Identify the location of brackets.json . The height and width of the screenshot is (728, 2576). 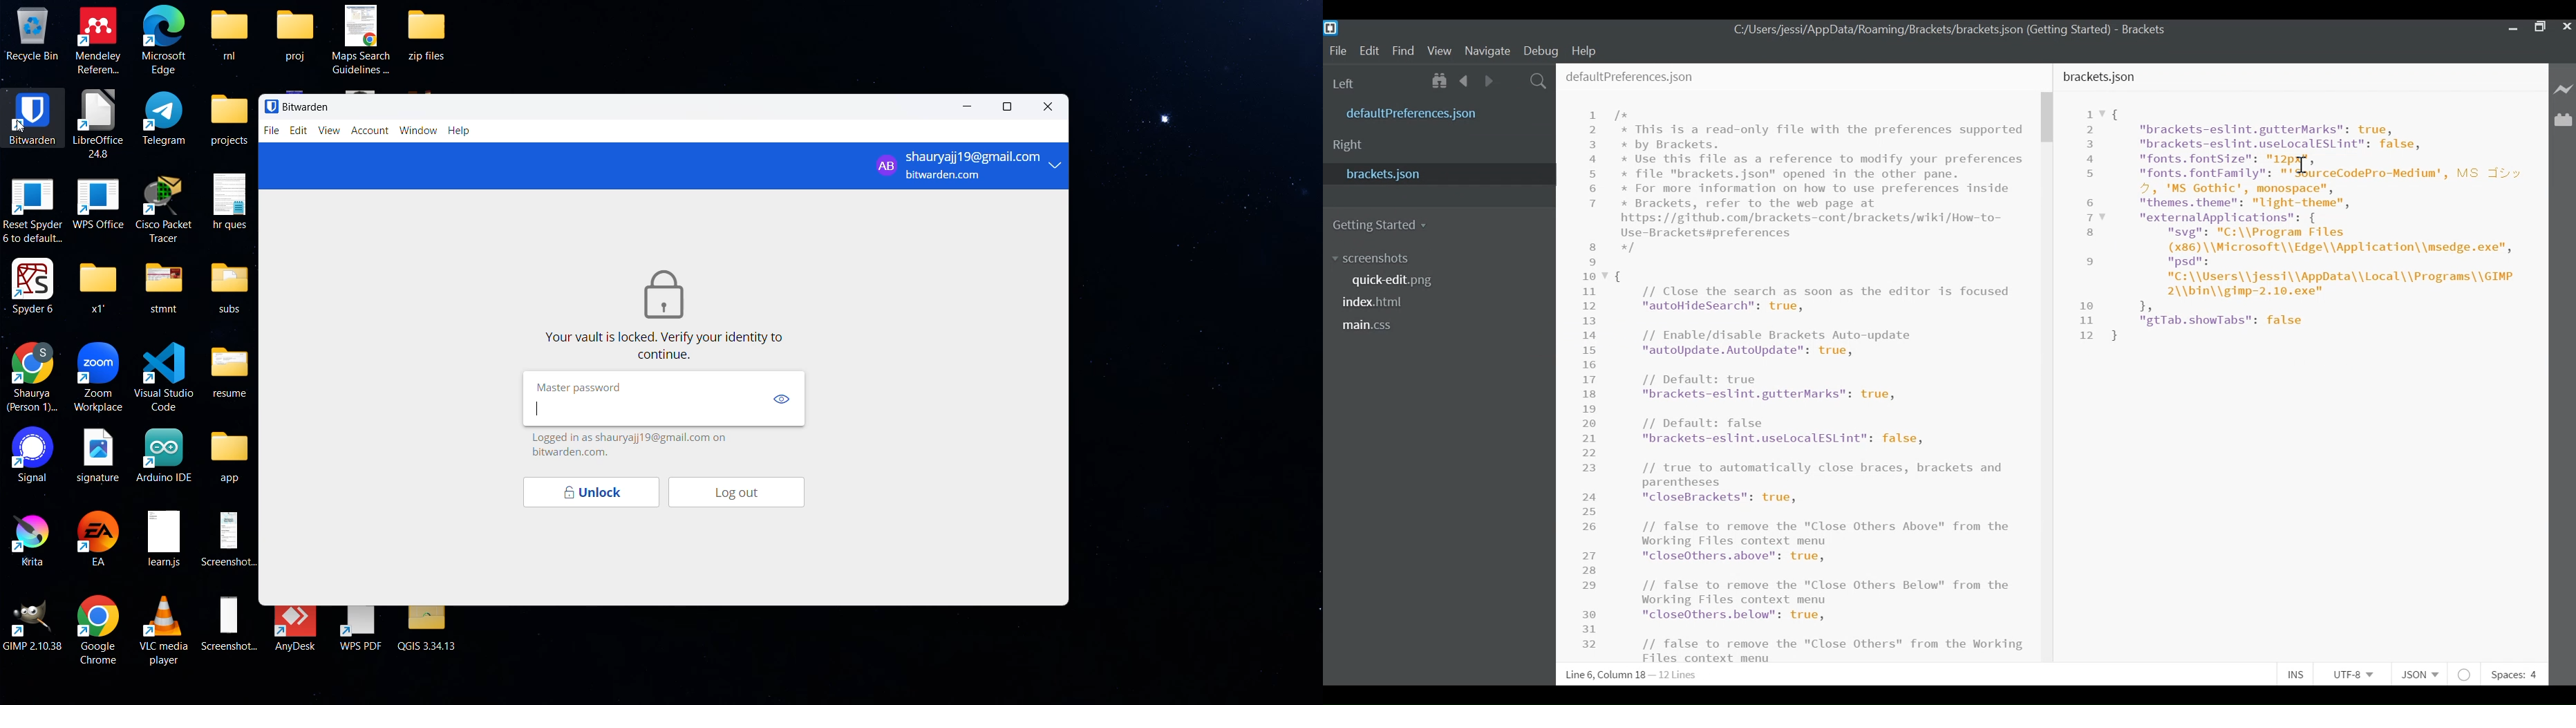
(2102, 80).